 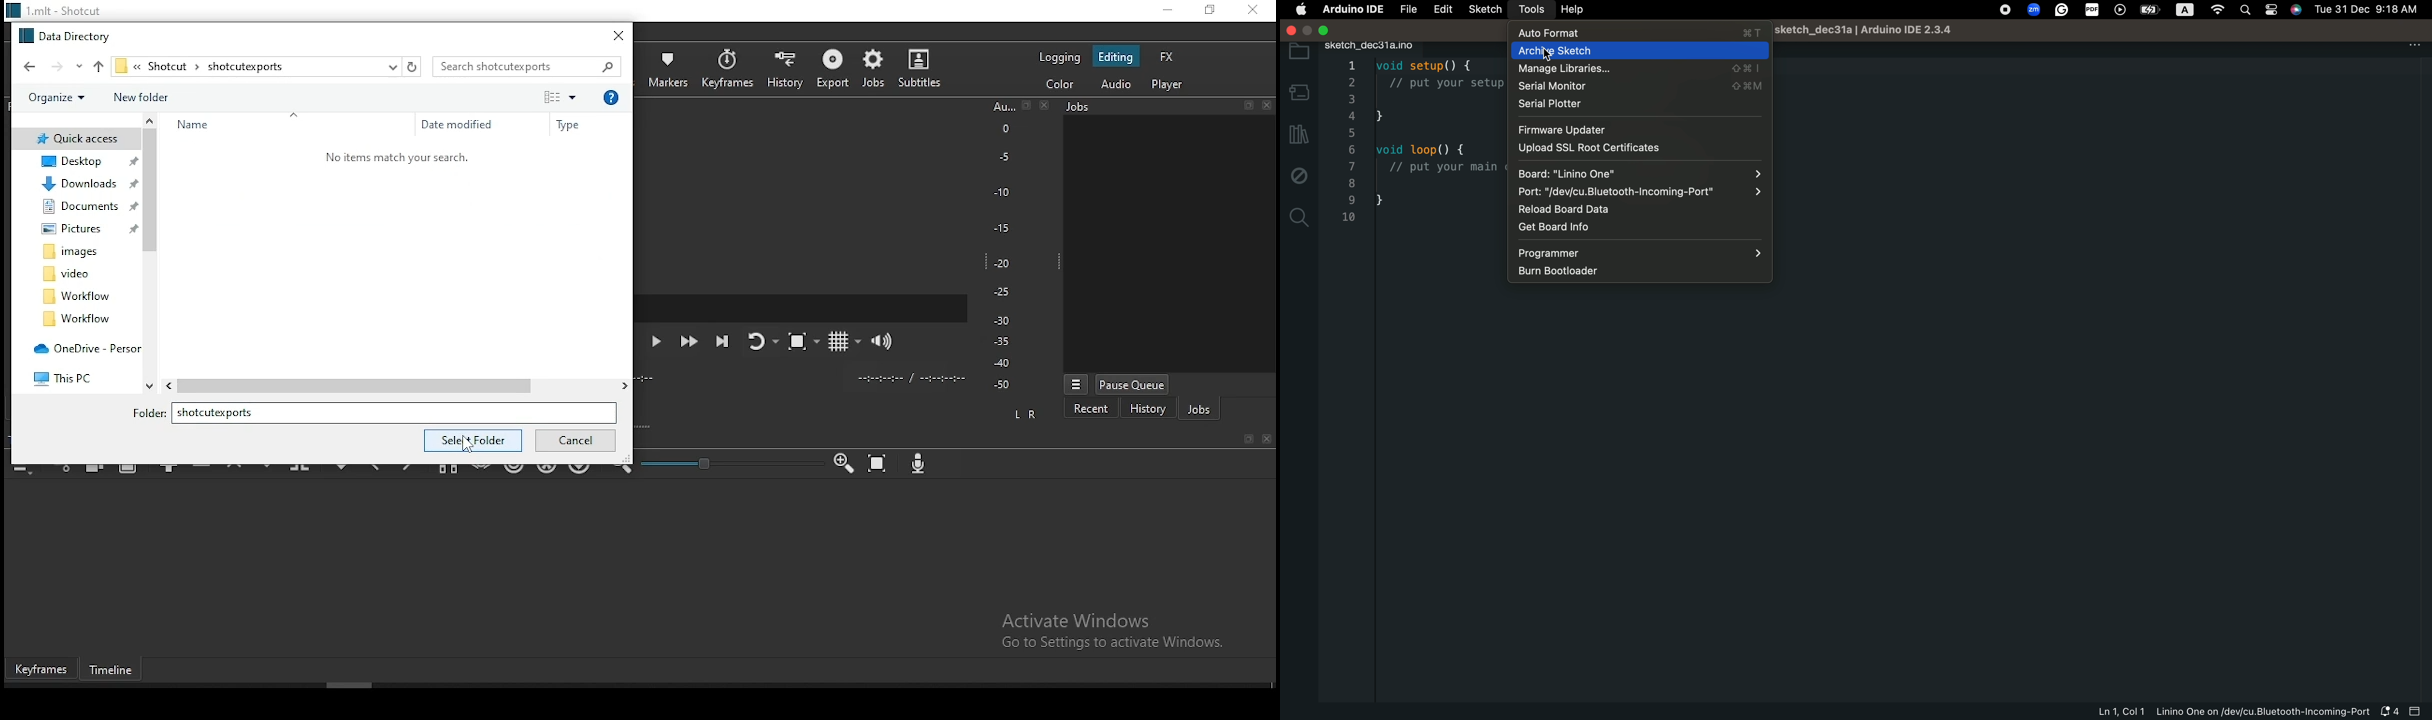 I want to click on recent locations, so click(x=391, y=66).